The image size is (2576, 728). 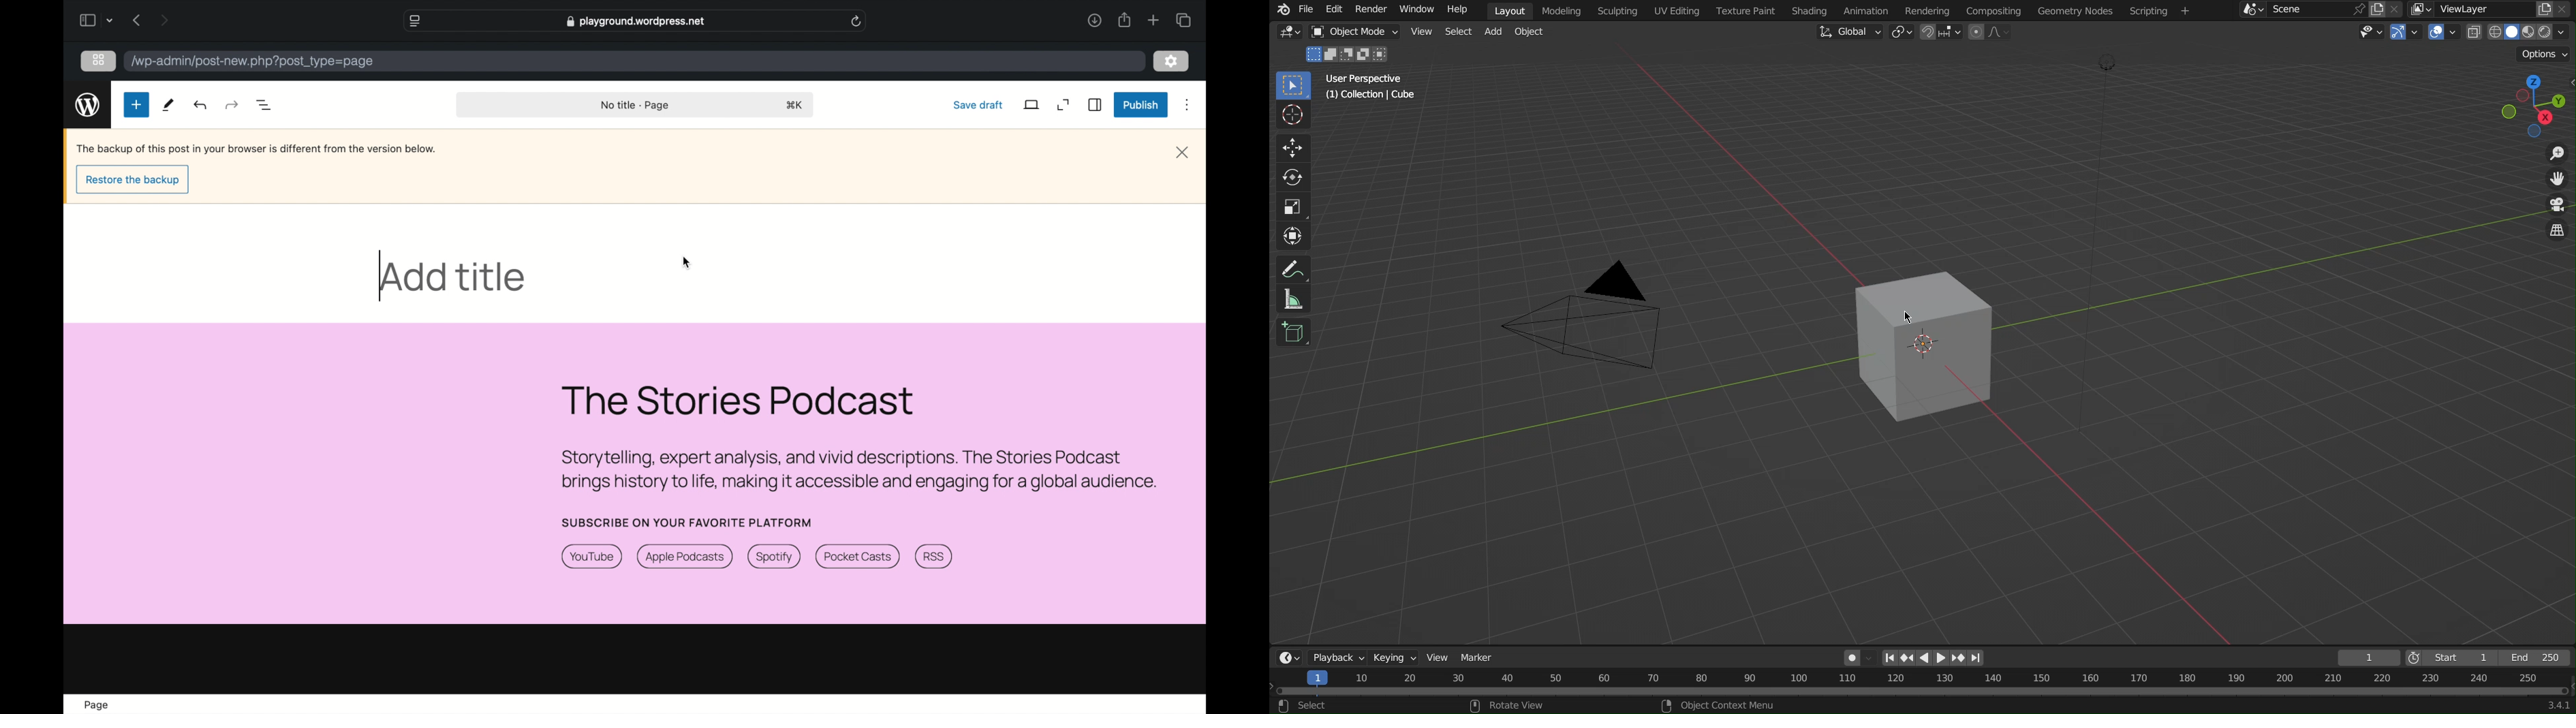 I want to click on spotify, so click(x=774, y=557).